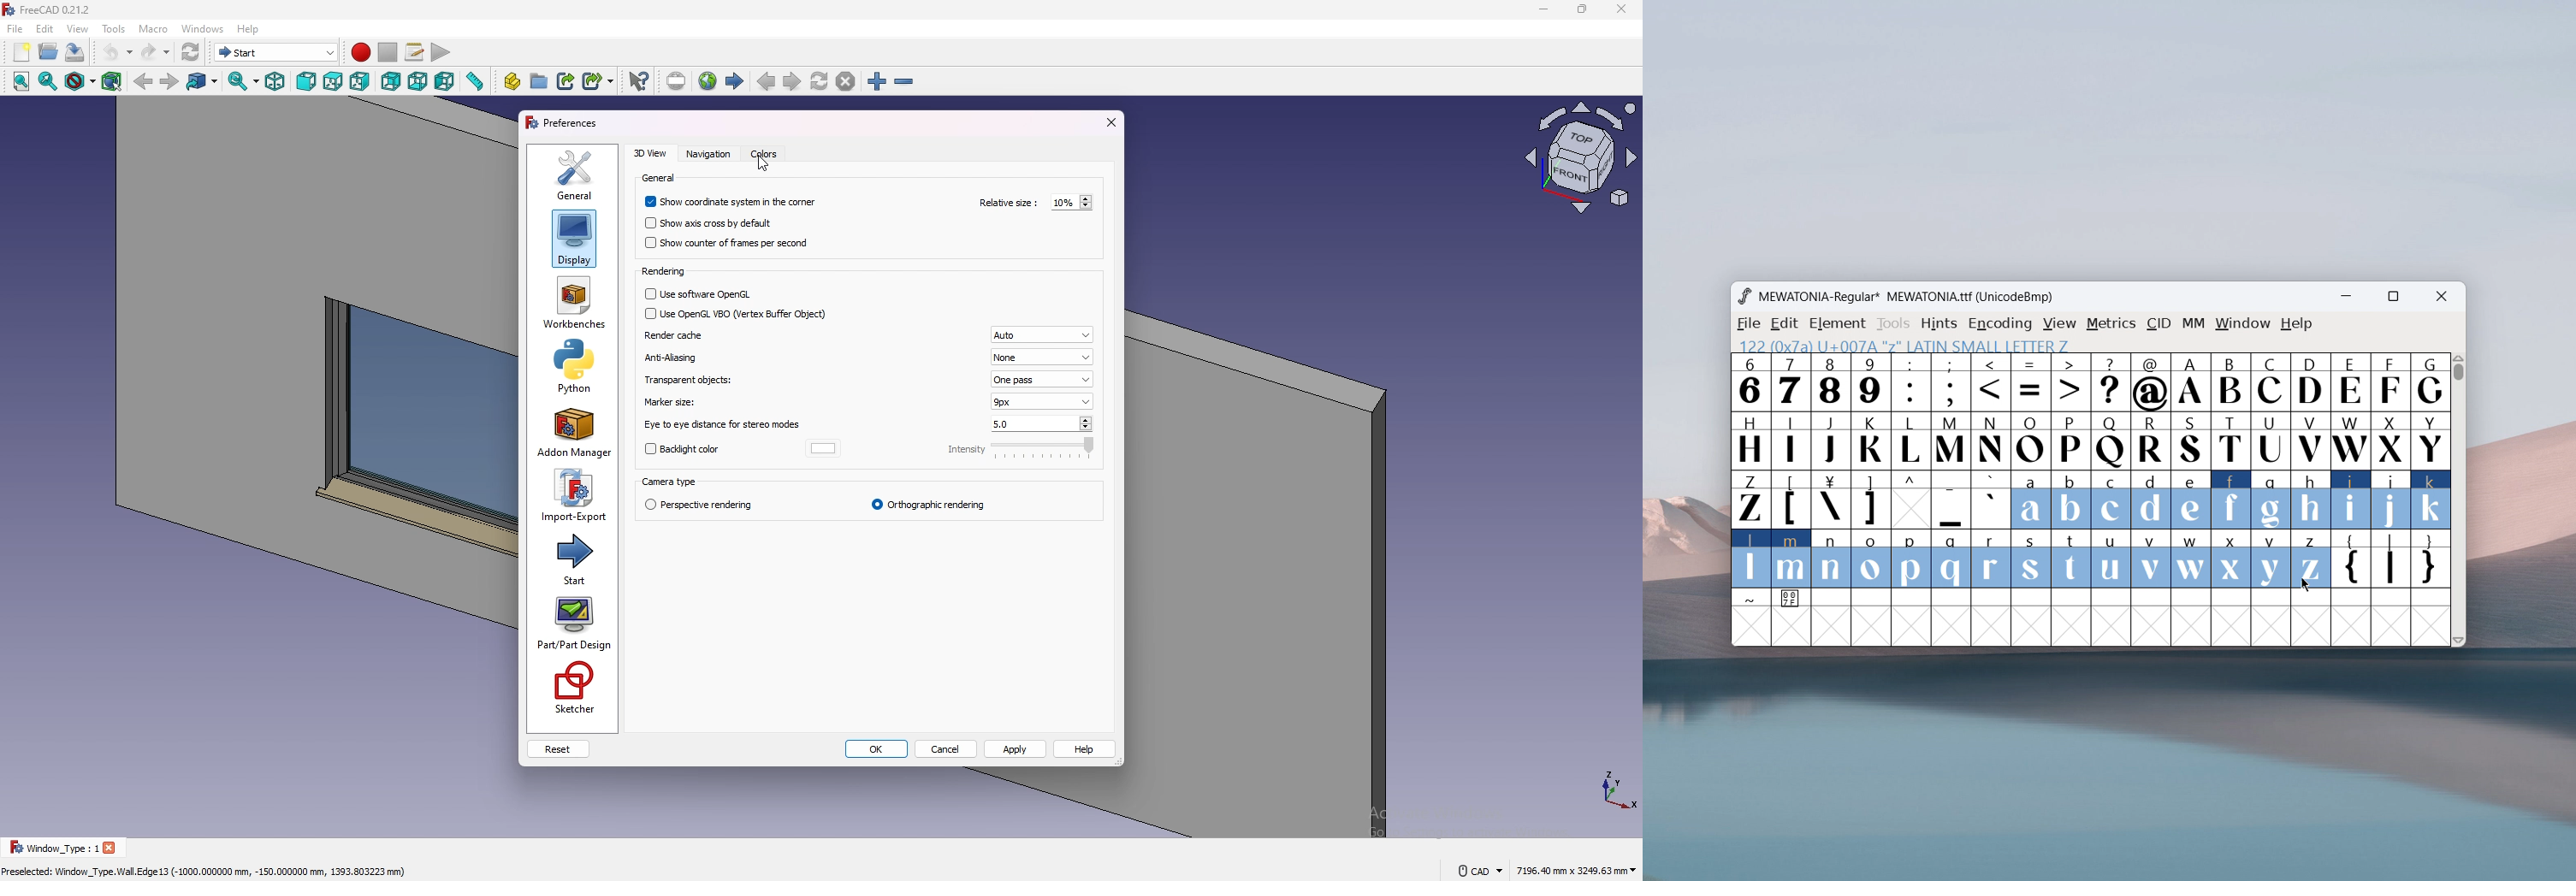  Describe the element at coordinates (1952, 440) in the screenshot. I see `M` at that location.